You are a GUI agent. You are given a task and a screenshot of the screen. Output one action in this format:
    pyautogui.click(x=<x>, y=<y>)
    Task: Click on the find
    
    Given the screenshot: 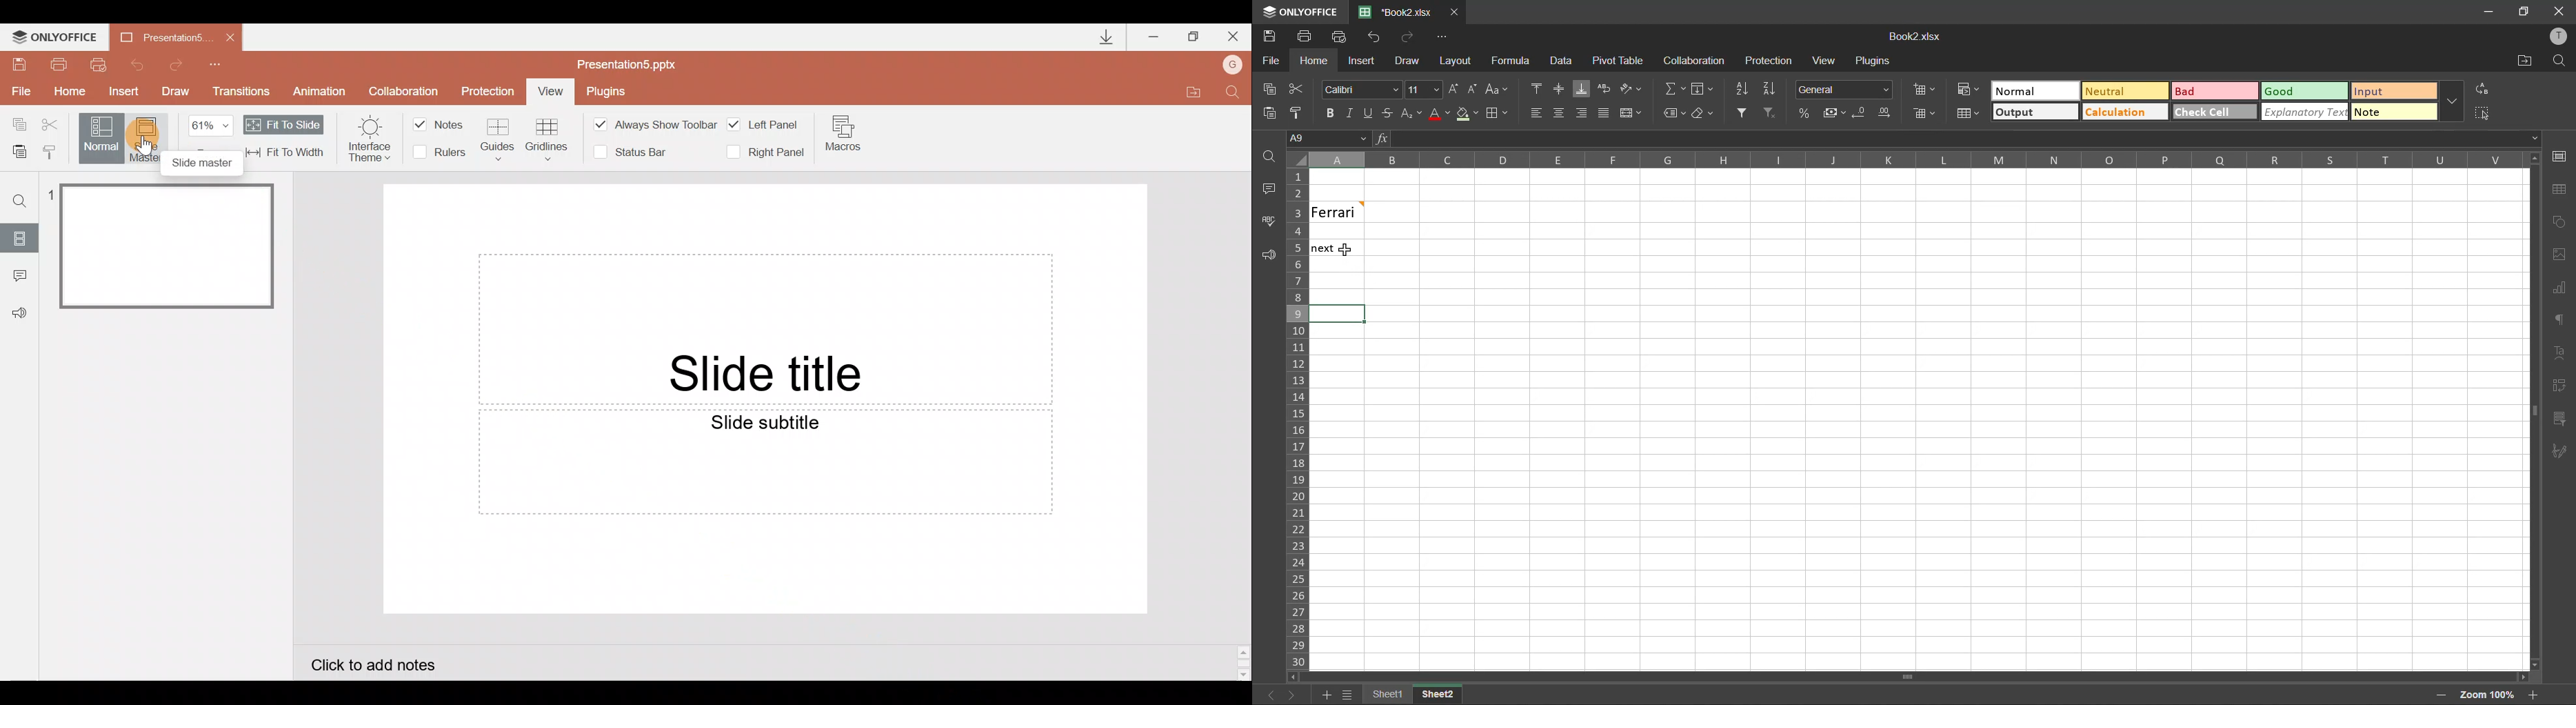 What is the action you would take?
    pyautogui.click(x=1268, y=161)
    